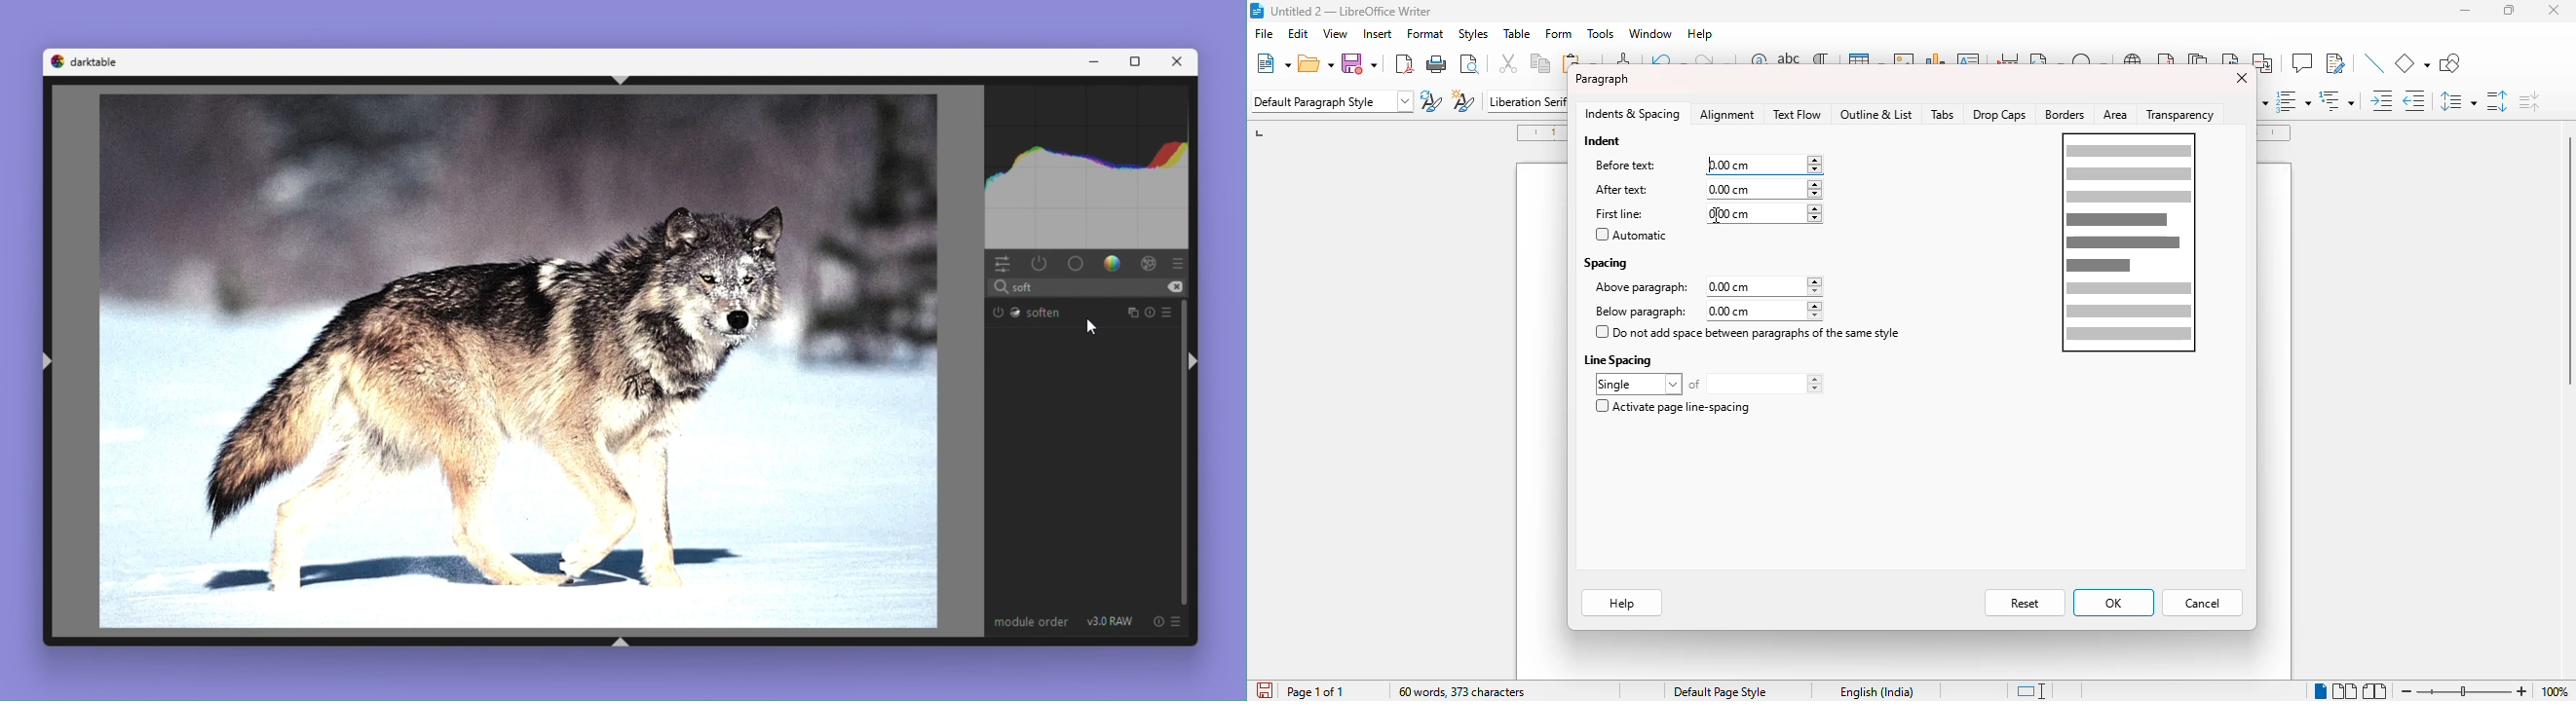 The image size is (2576, 728). I want to click on first line: 0.00 cm, so click(1707, 214).